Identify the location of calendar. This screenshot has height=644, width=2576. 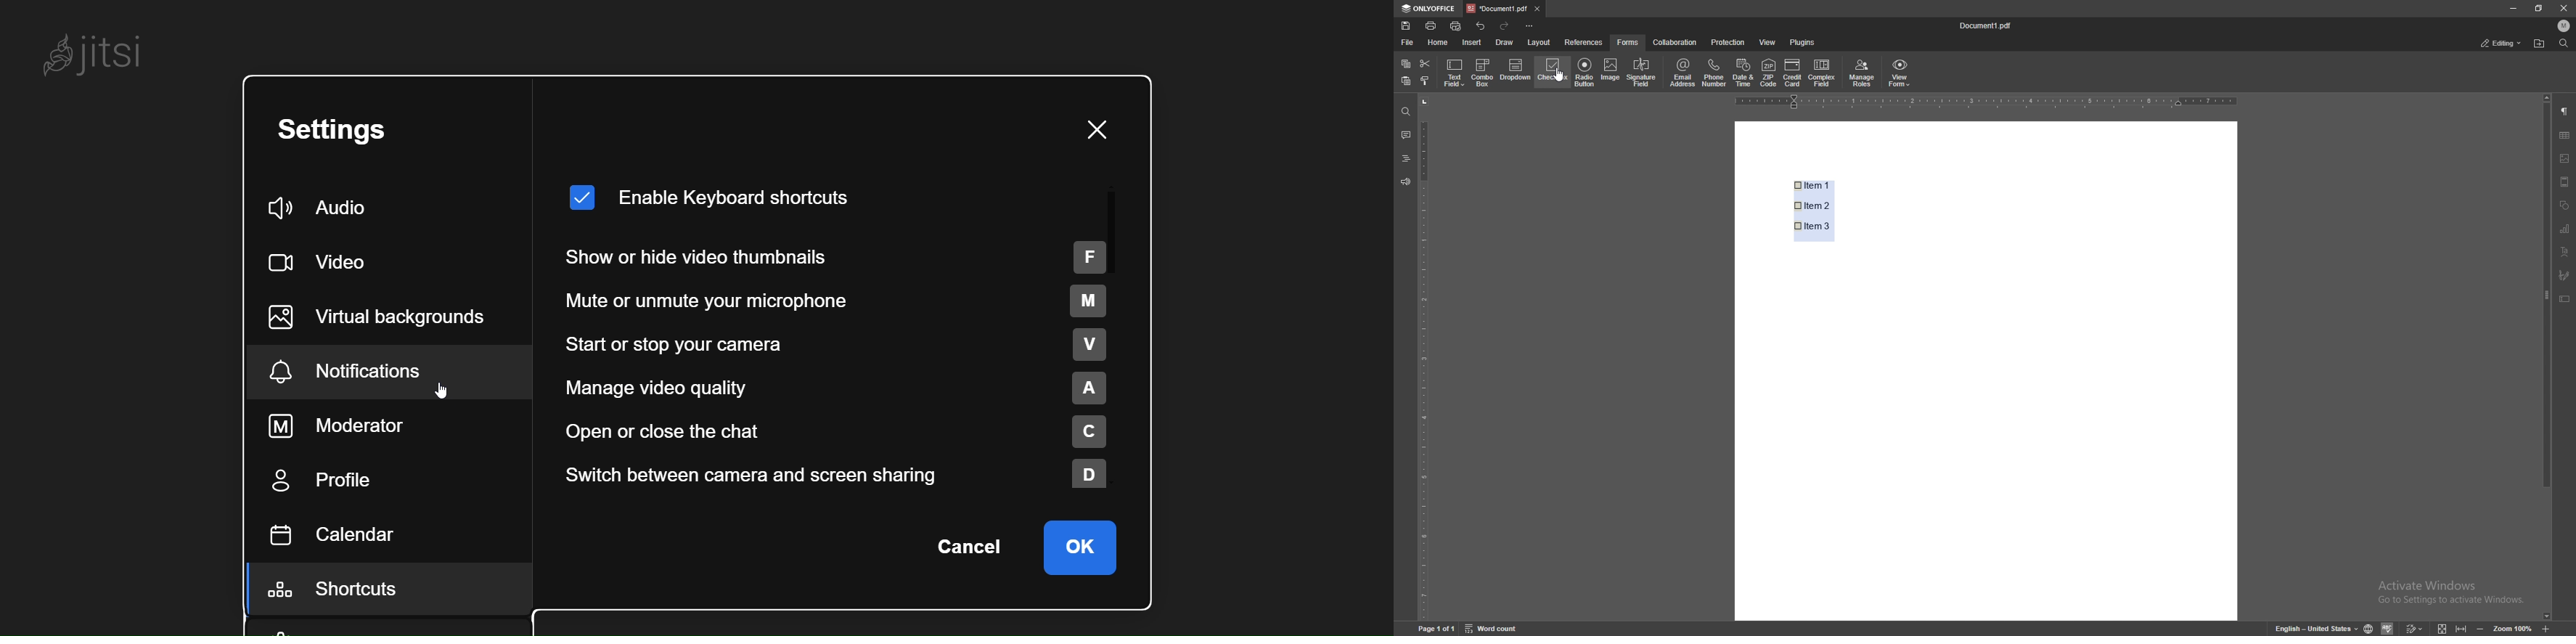
(337, 531).